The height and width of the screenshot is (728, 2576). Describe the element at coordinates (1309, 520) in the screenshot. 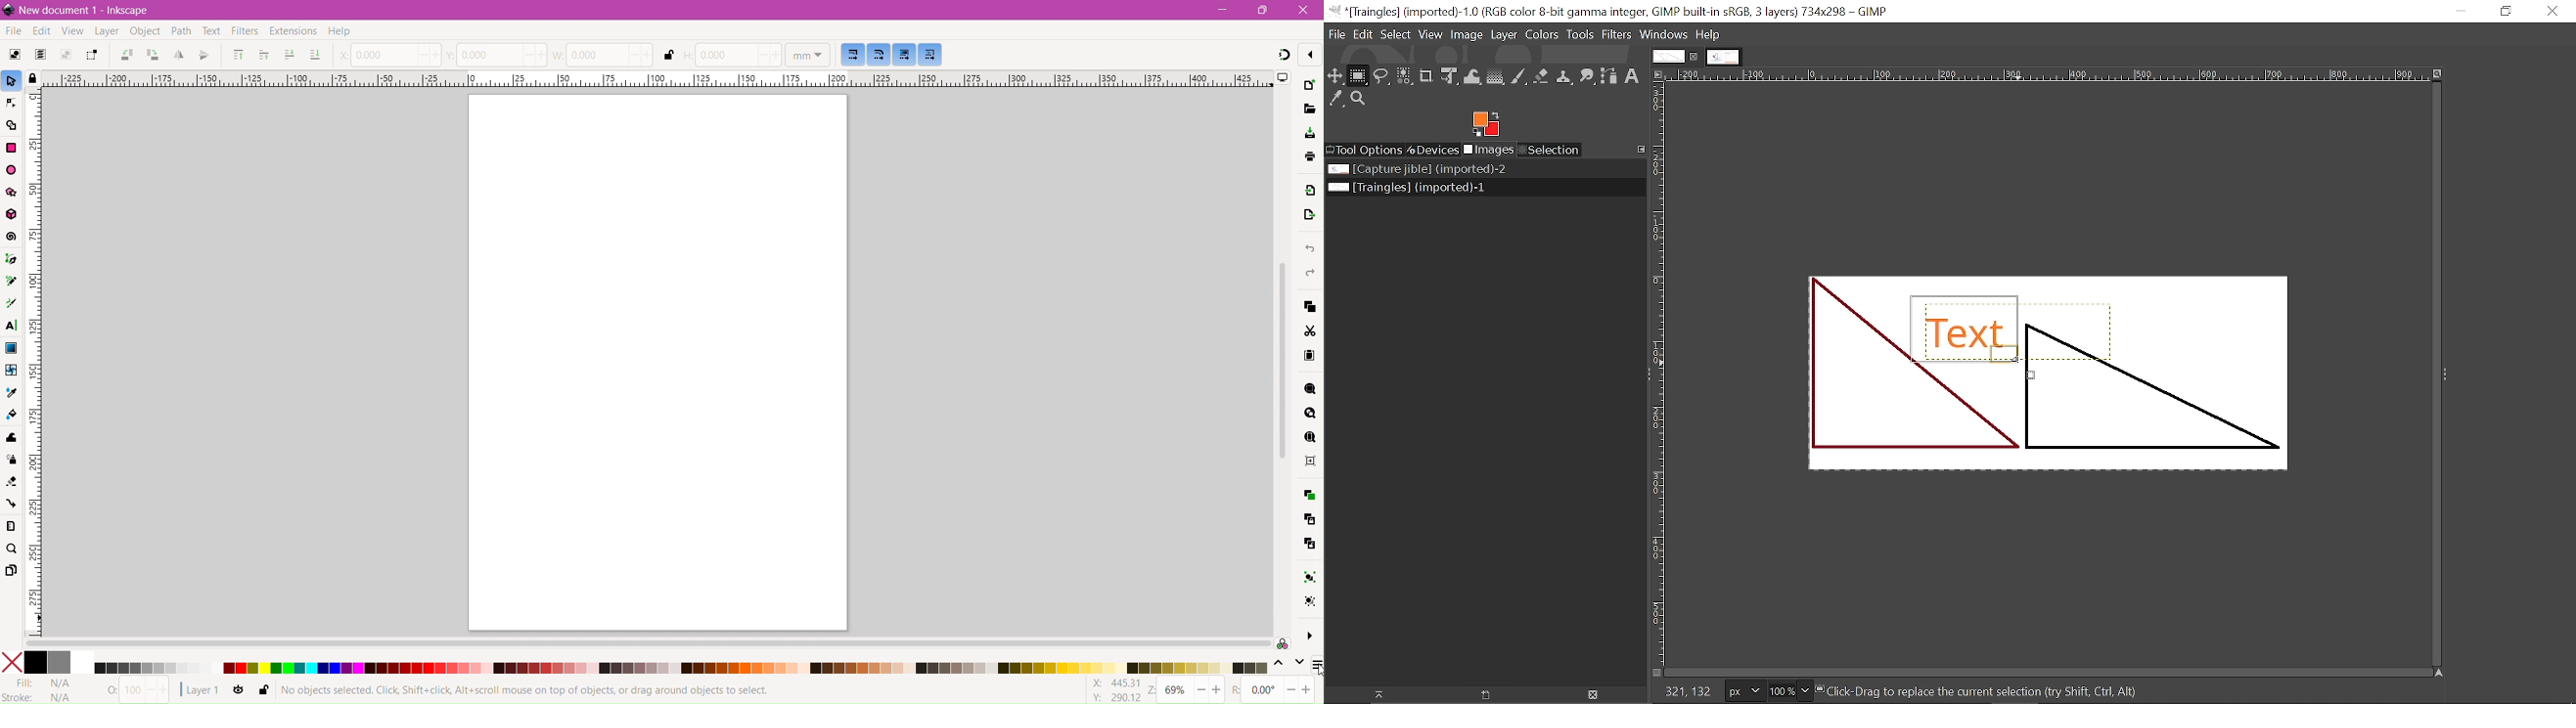

I see `Create Clone` at that location.